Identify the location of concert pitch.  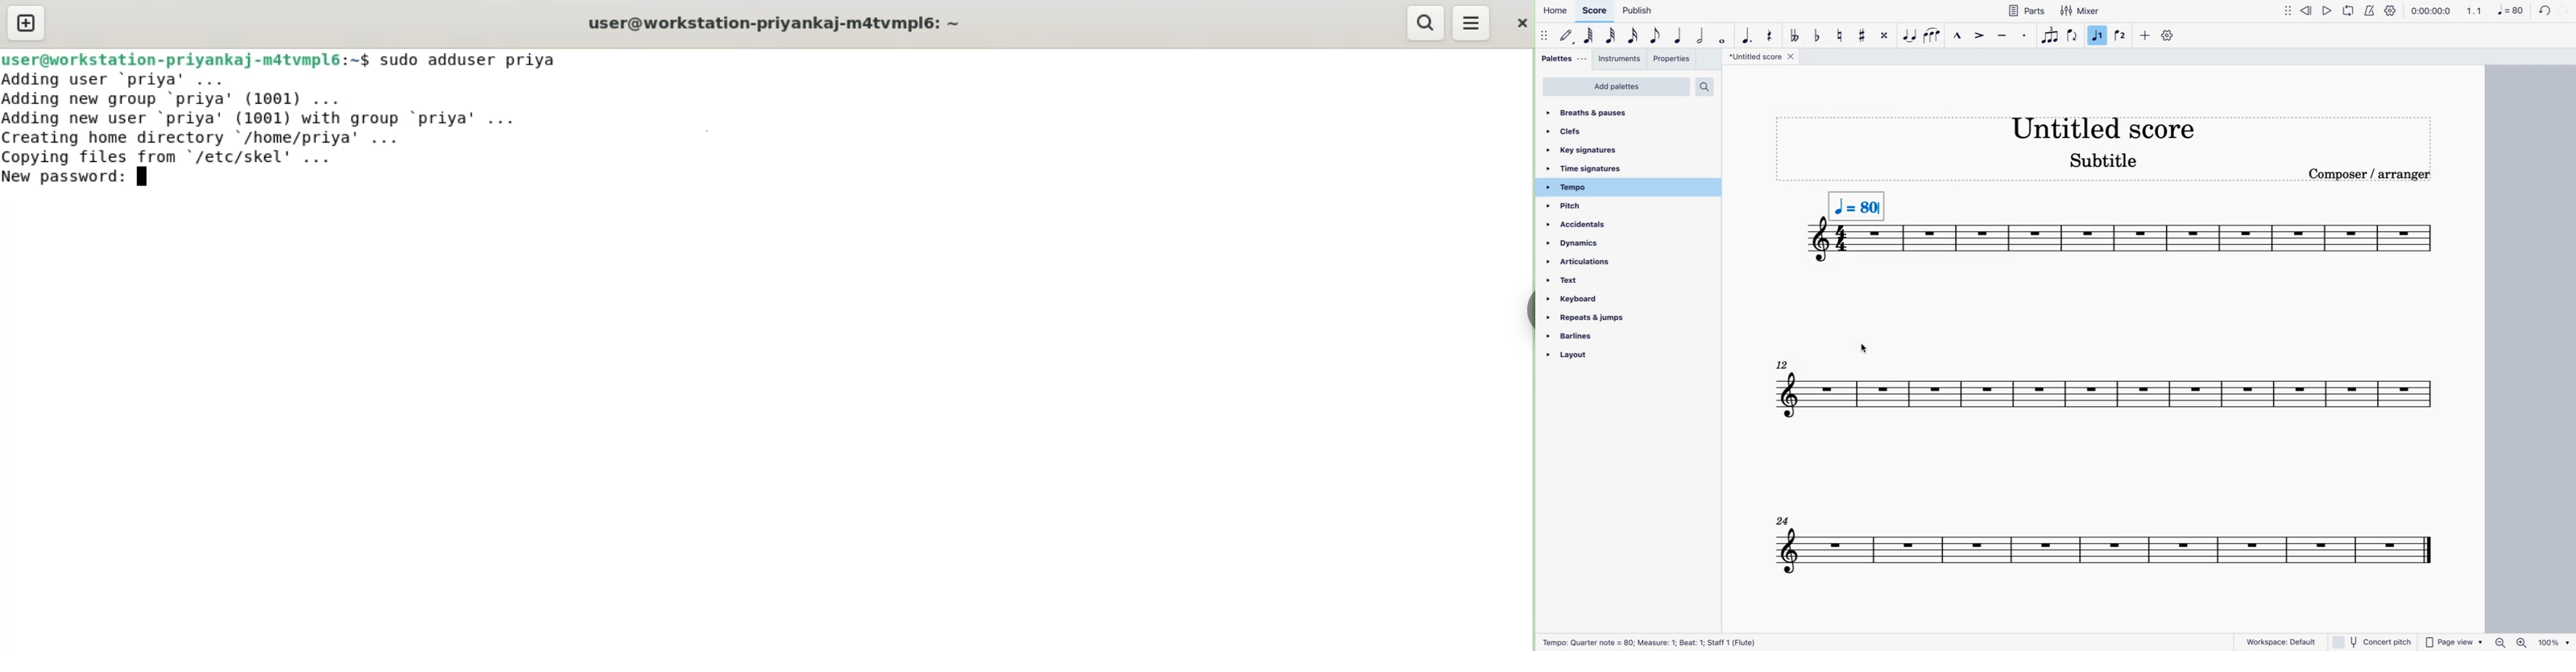
(2375, 640).